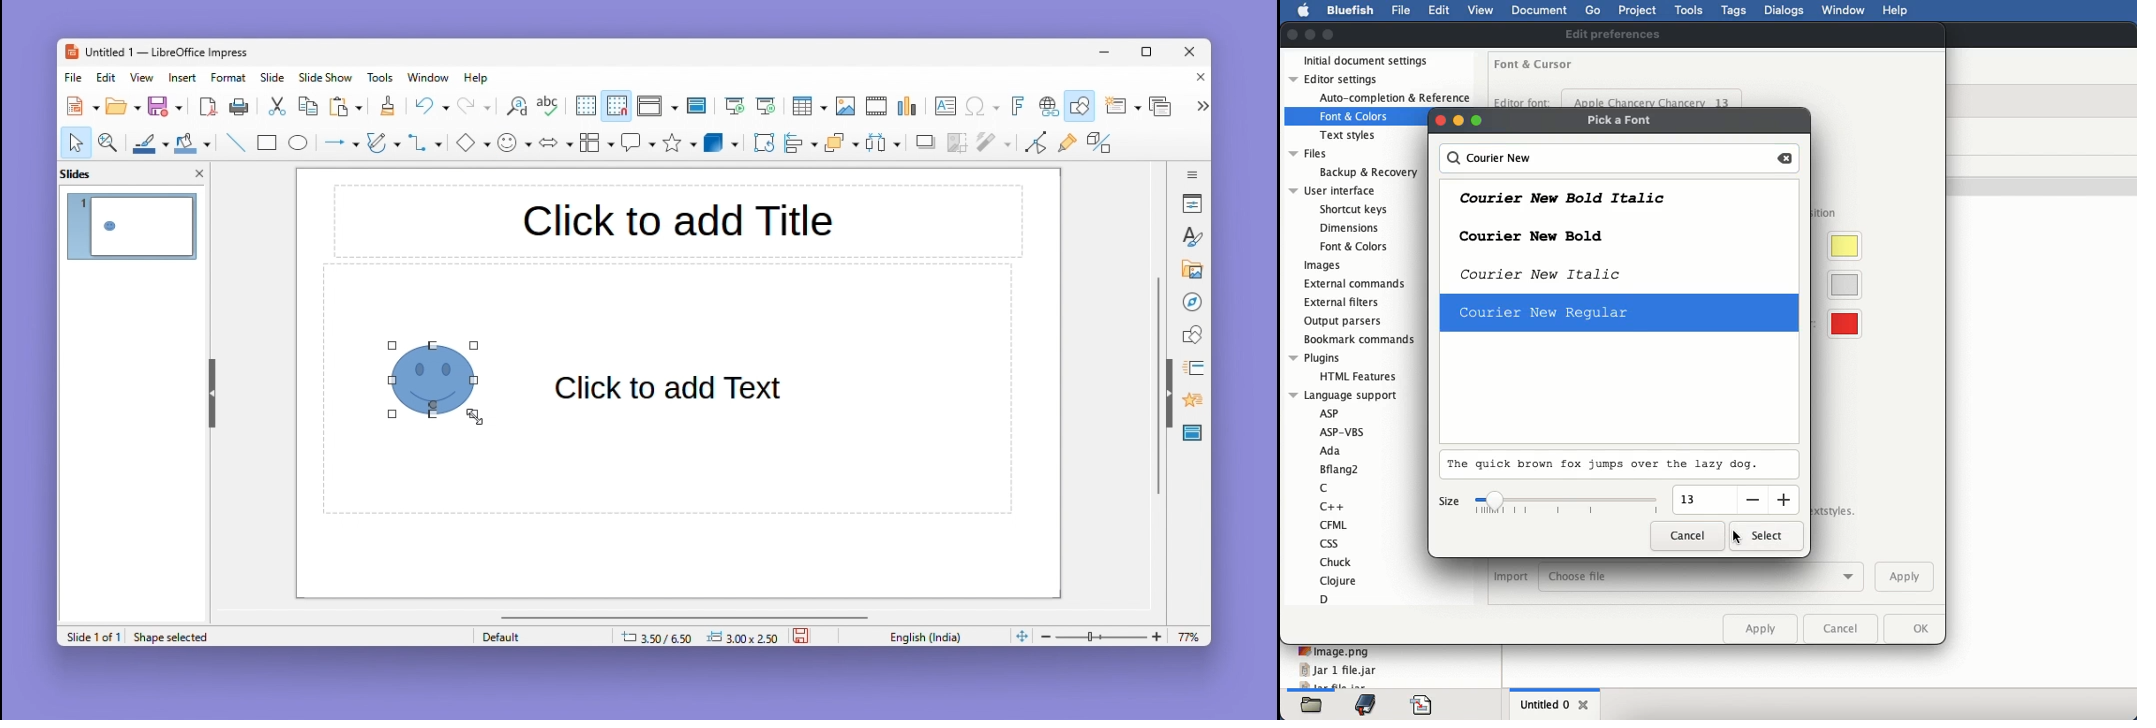 This screenshot has height=728, width=2156. Describe the element at coordinates (1372, 60) in the screenshot. I see `initial document settings` at that location.